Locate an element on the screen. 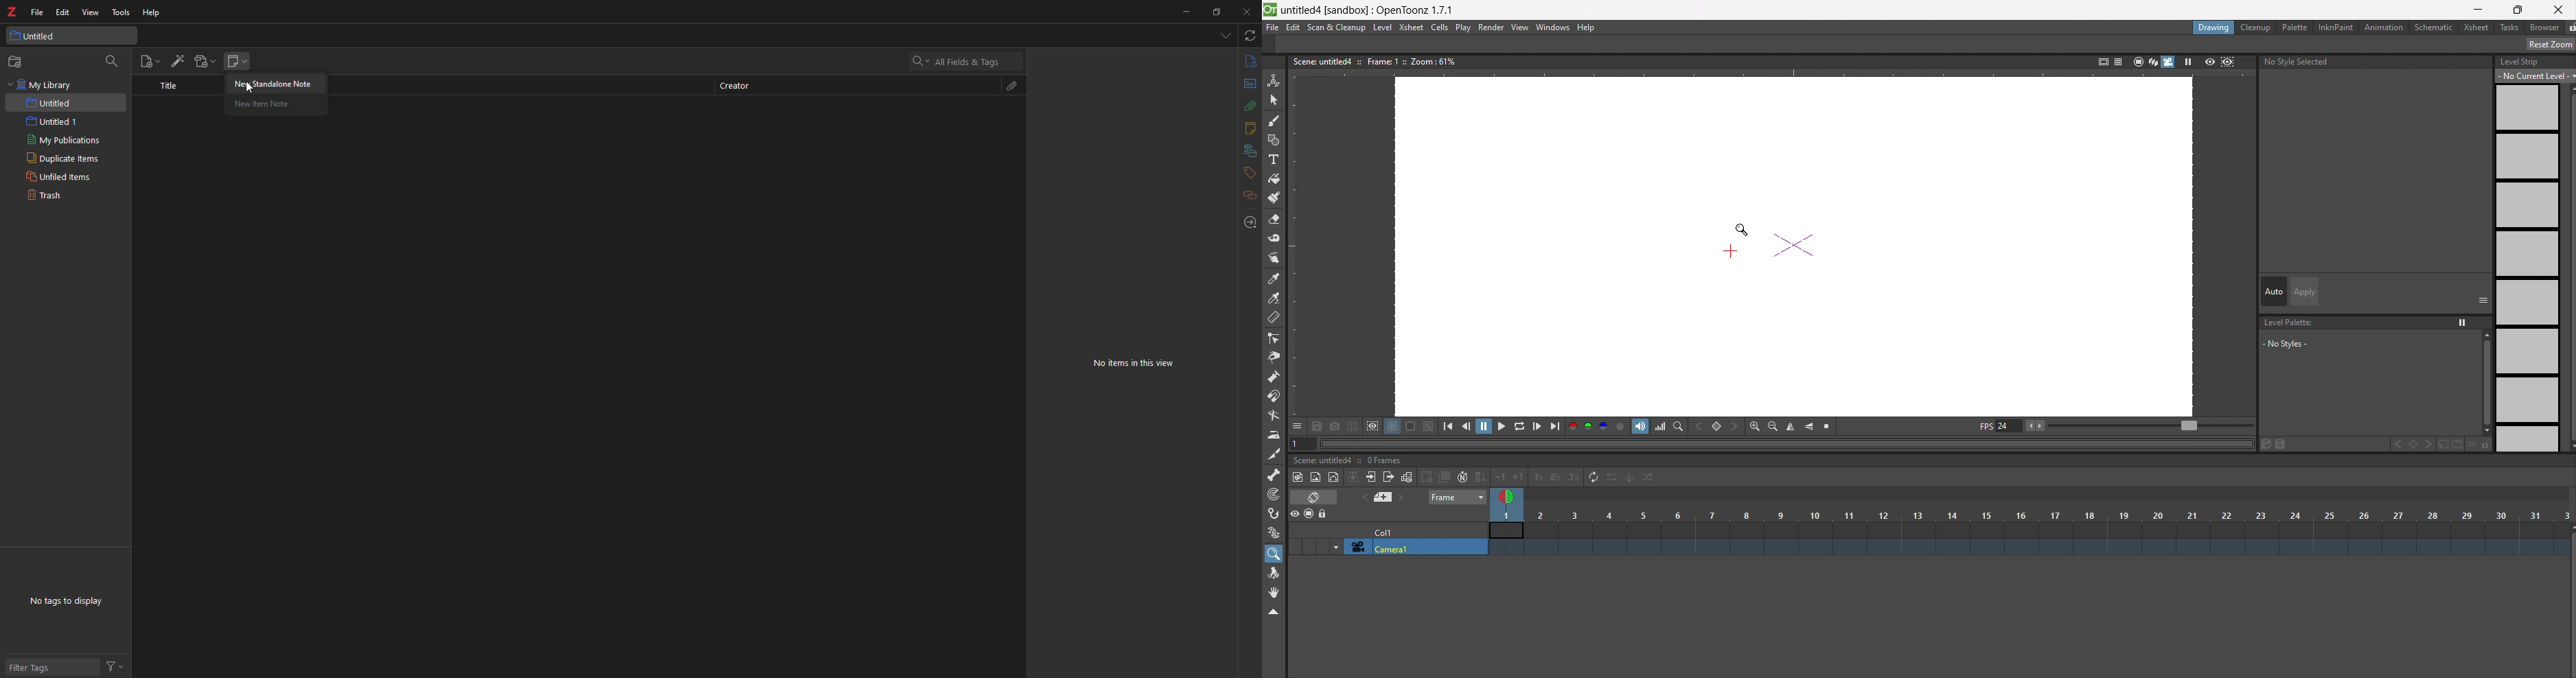  trash is located at coordinates (48, 196).